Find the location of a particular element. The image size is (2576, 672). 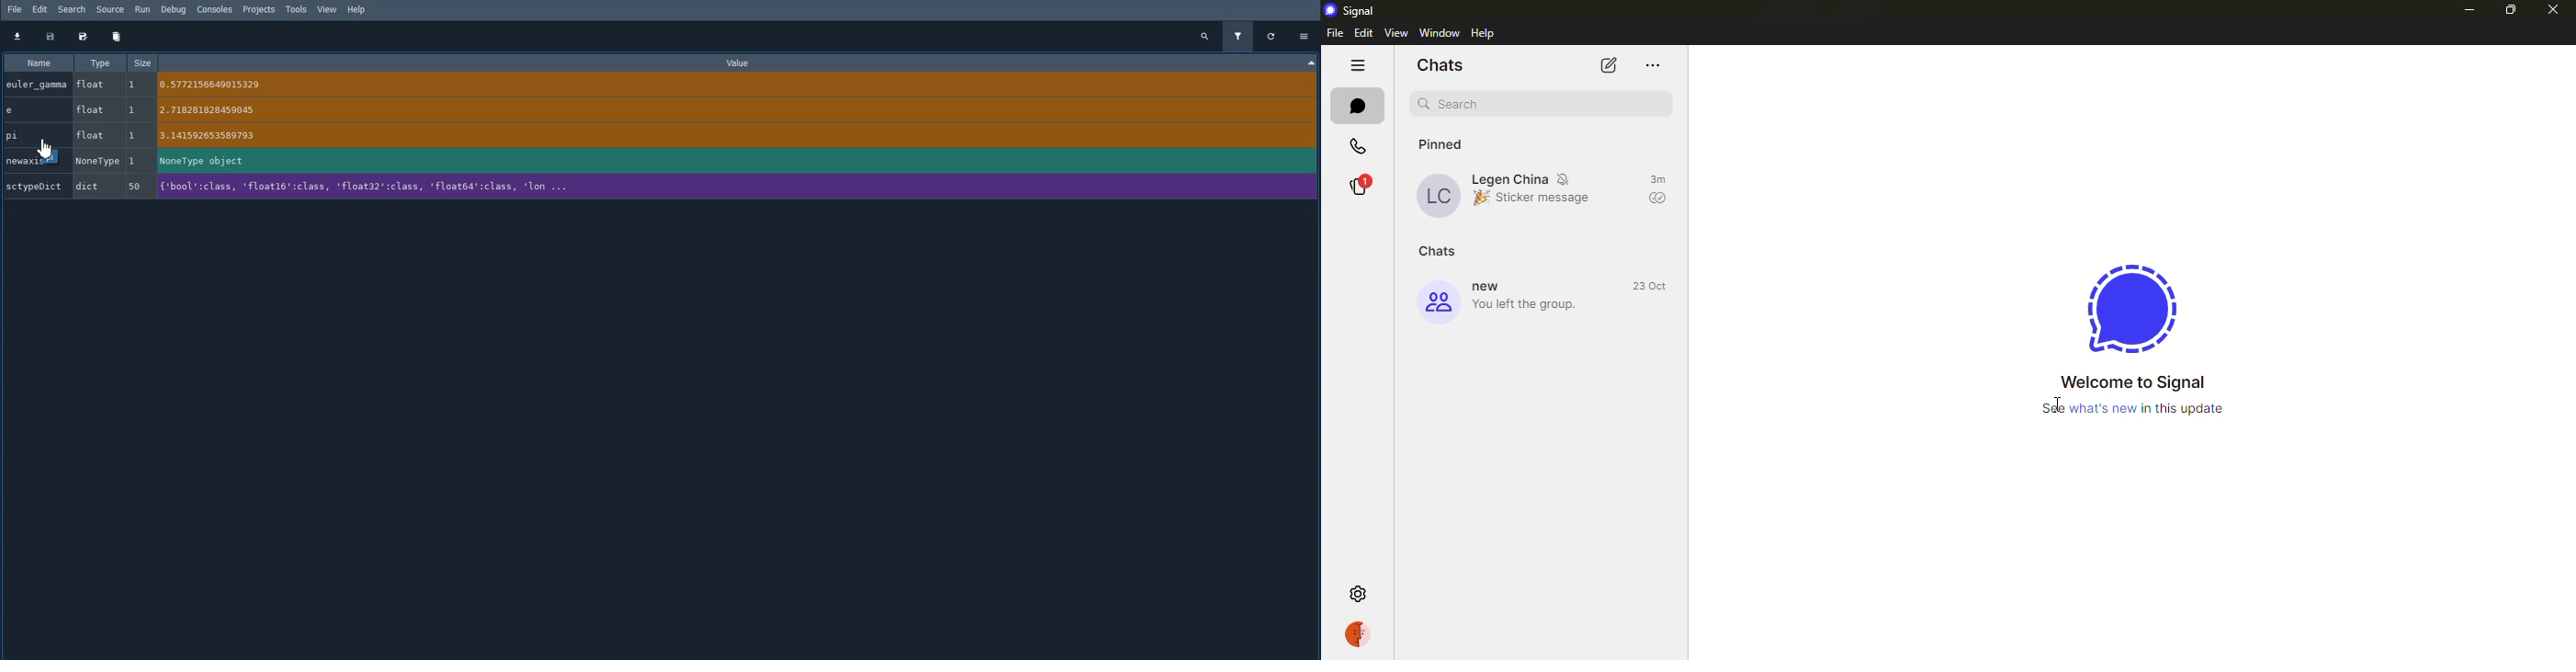

Search is located at coordinates (72, 9).